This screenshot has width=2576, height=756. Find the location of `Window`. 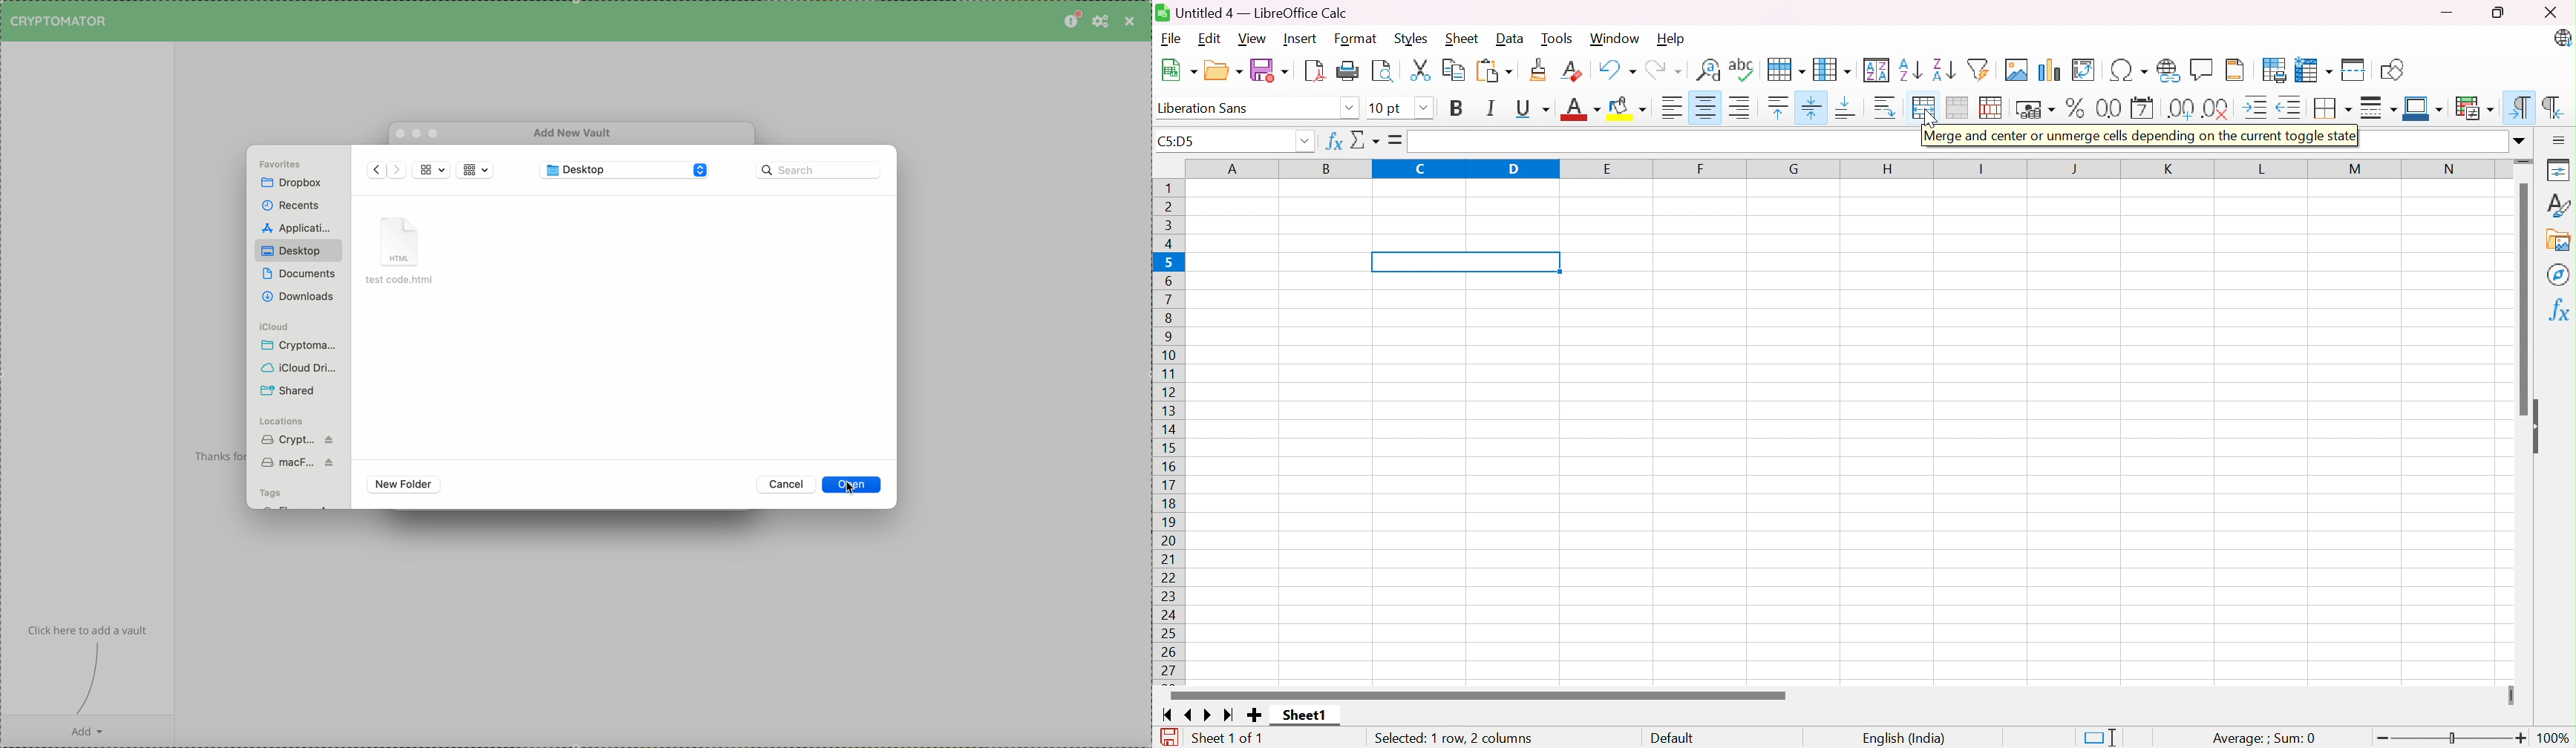

Window is located at coordinates (1616, 38).